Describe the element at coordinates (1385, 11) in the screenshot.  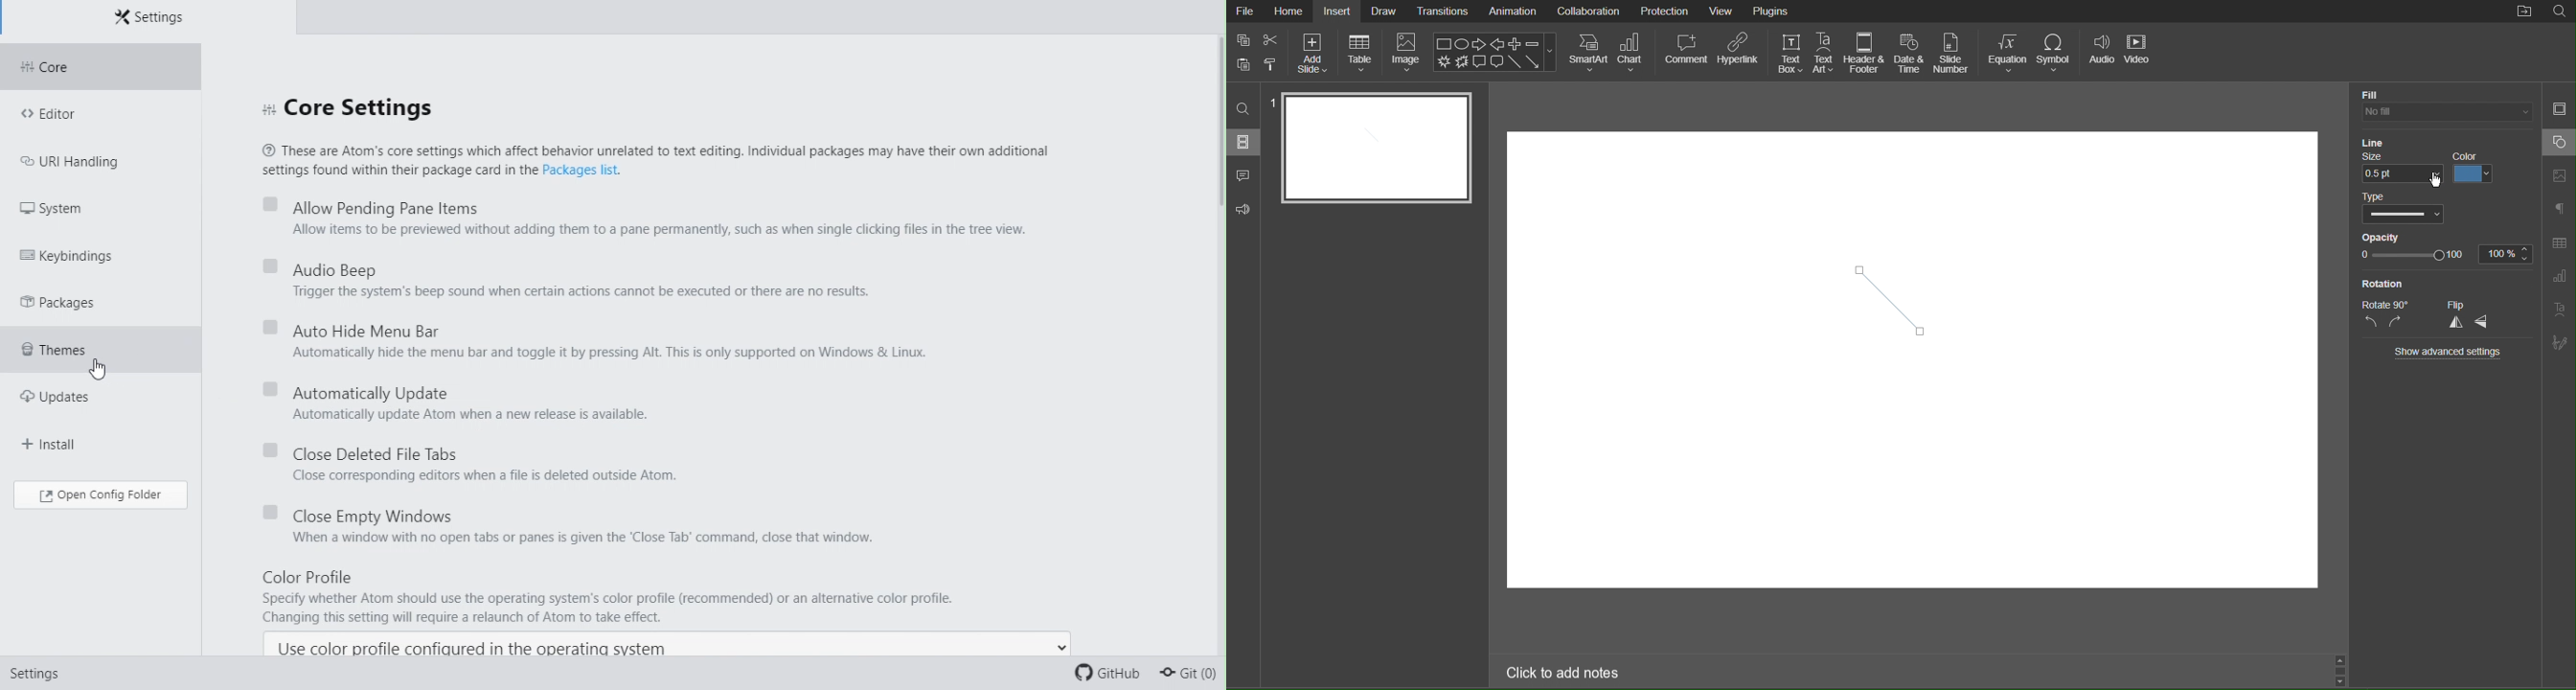
I see `Draw` at that location.